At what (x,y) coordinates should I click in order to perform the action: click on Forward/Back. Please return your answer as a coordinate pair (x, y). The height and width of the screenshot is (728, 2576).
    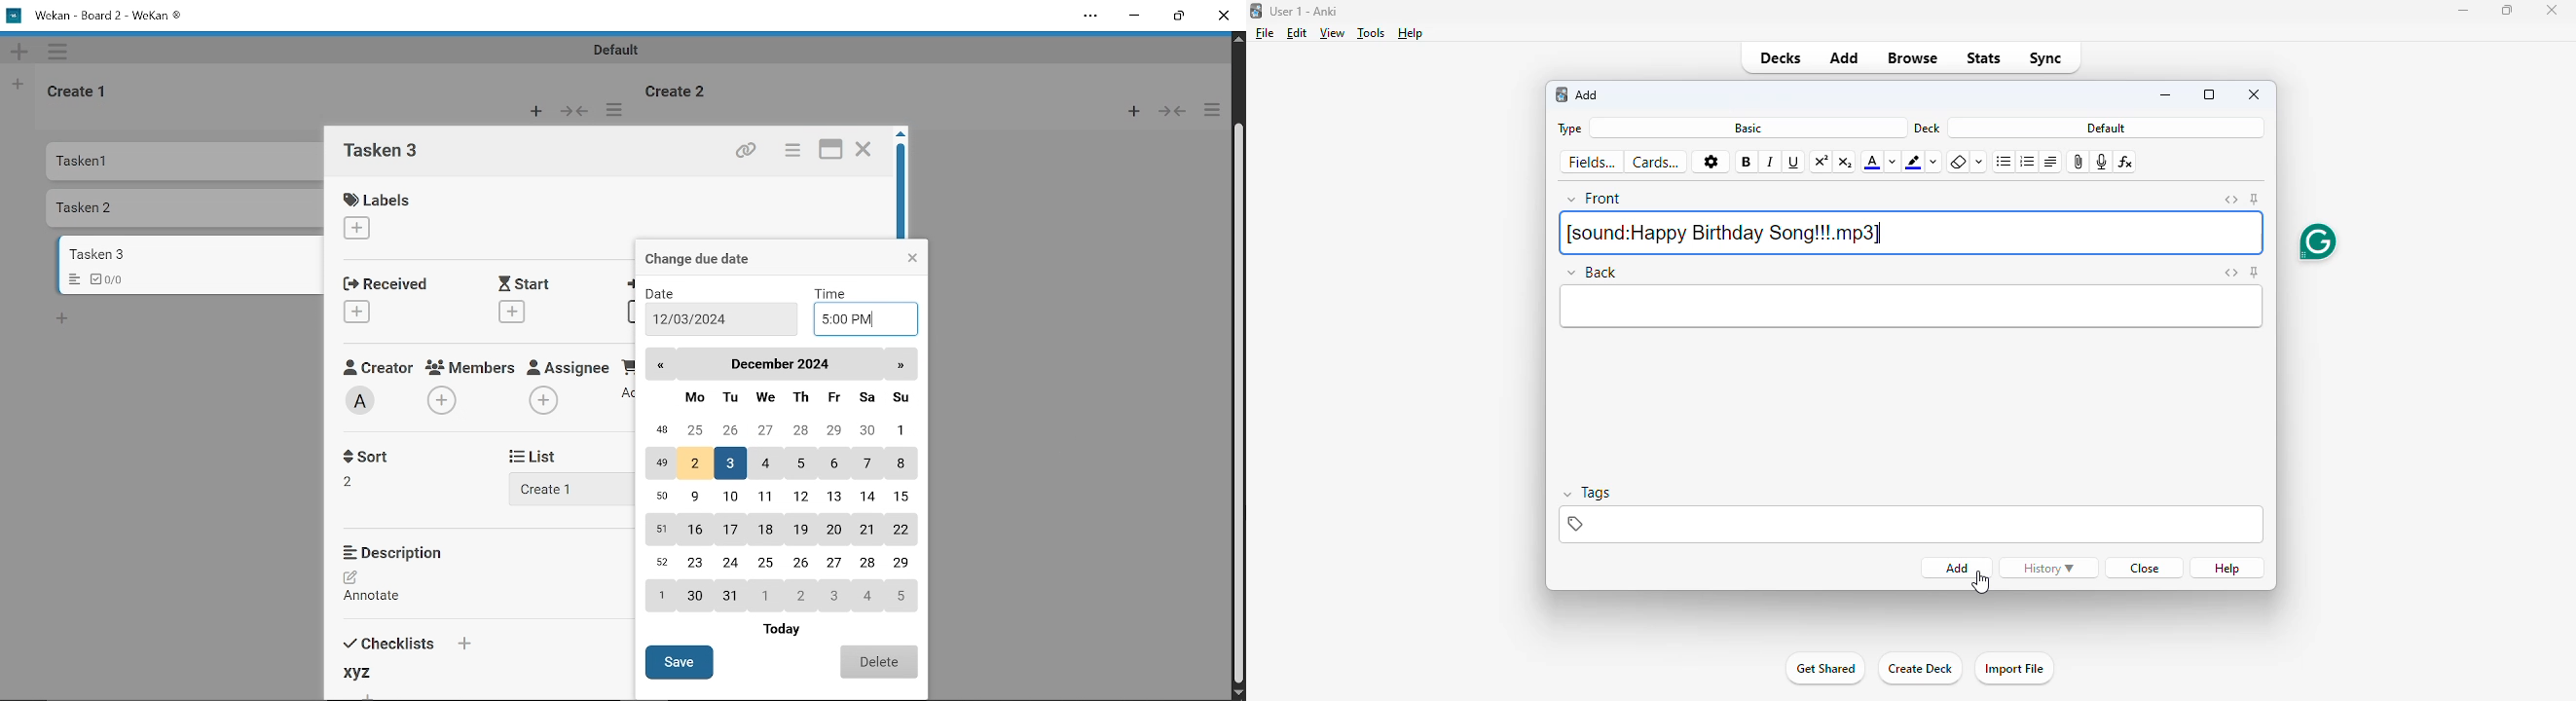
    Looking at the image, I should click on (1168, 113).